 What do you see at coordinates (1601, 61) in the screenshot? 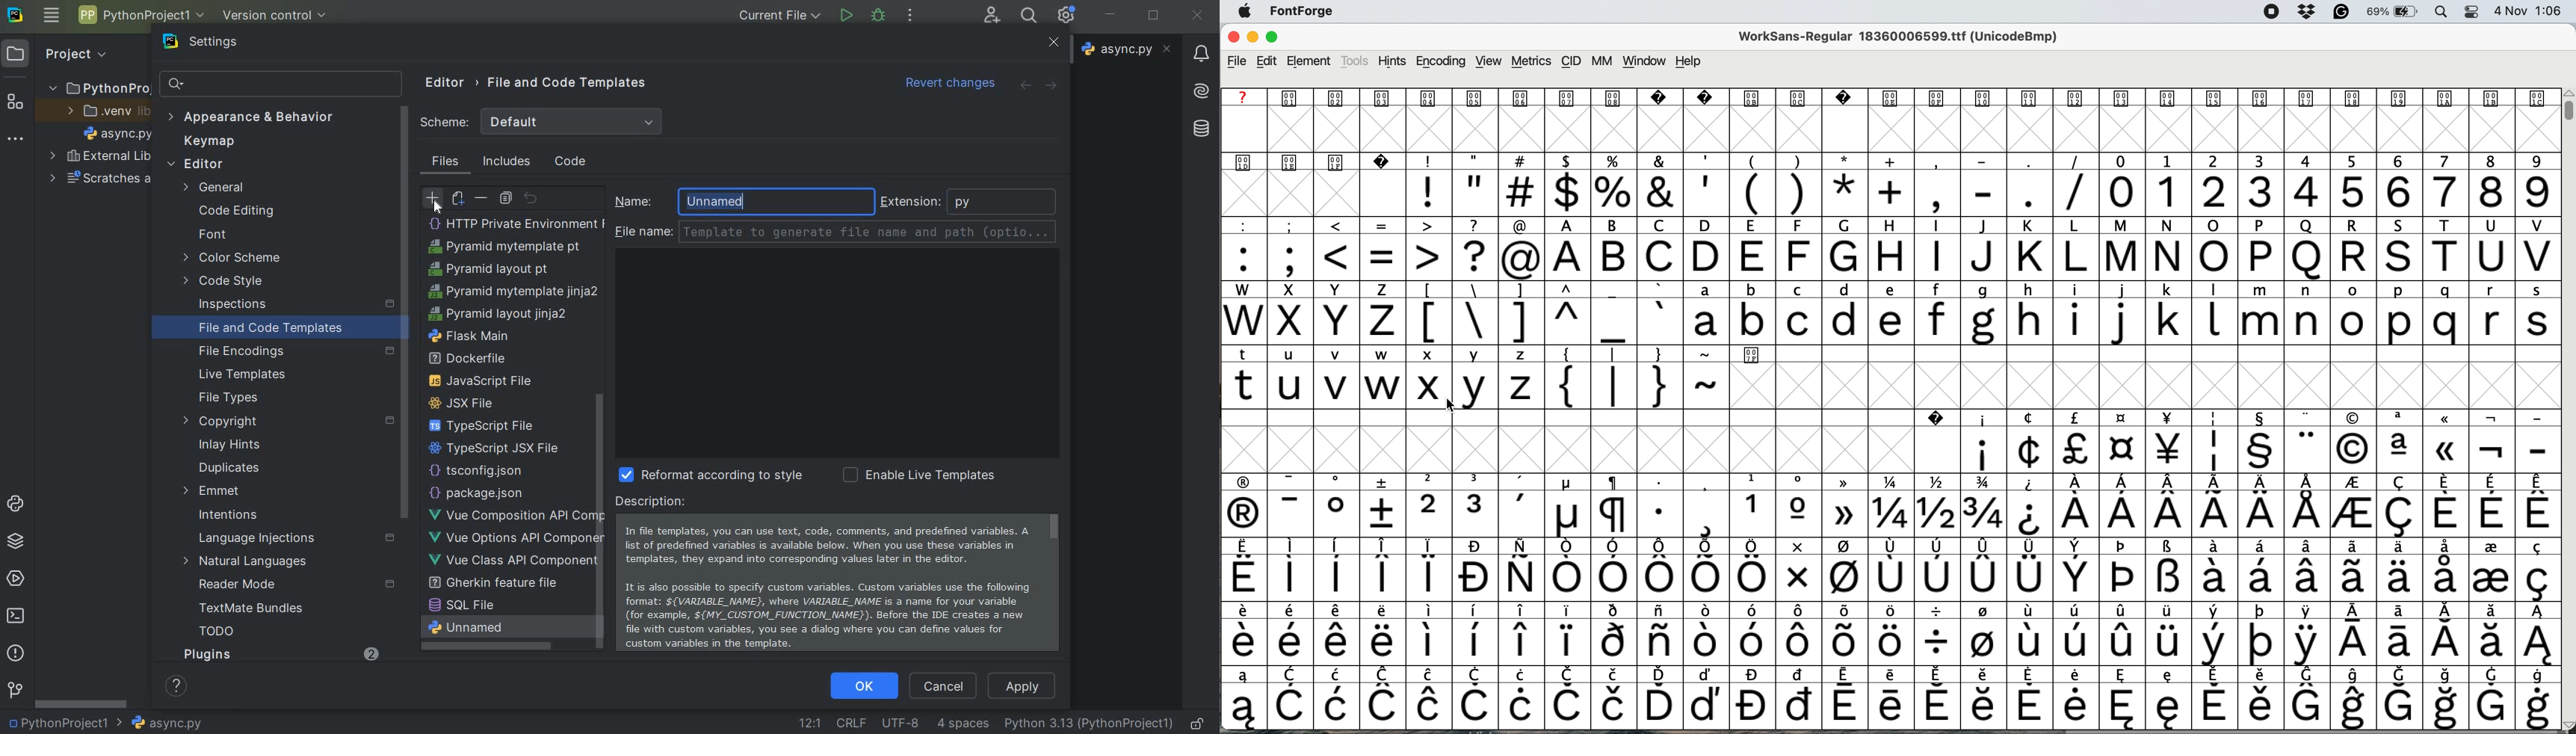
I see `mm` at bounding box center [1601, 61].